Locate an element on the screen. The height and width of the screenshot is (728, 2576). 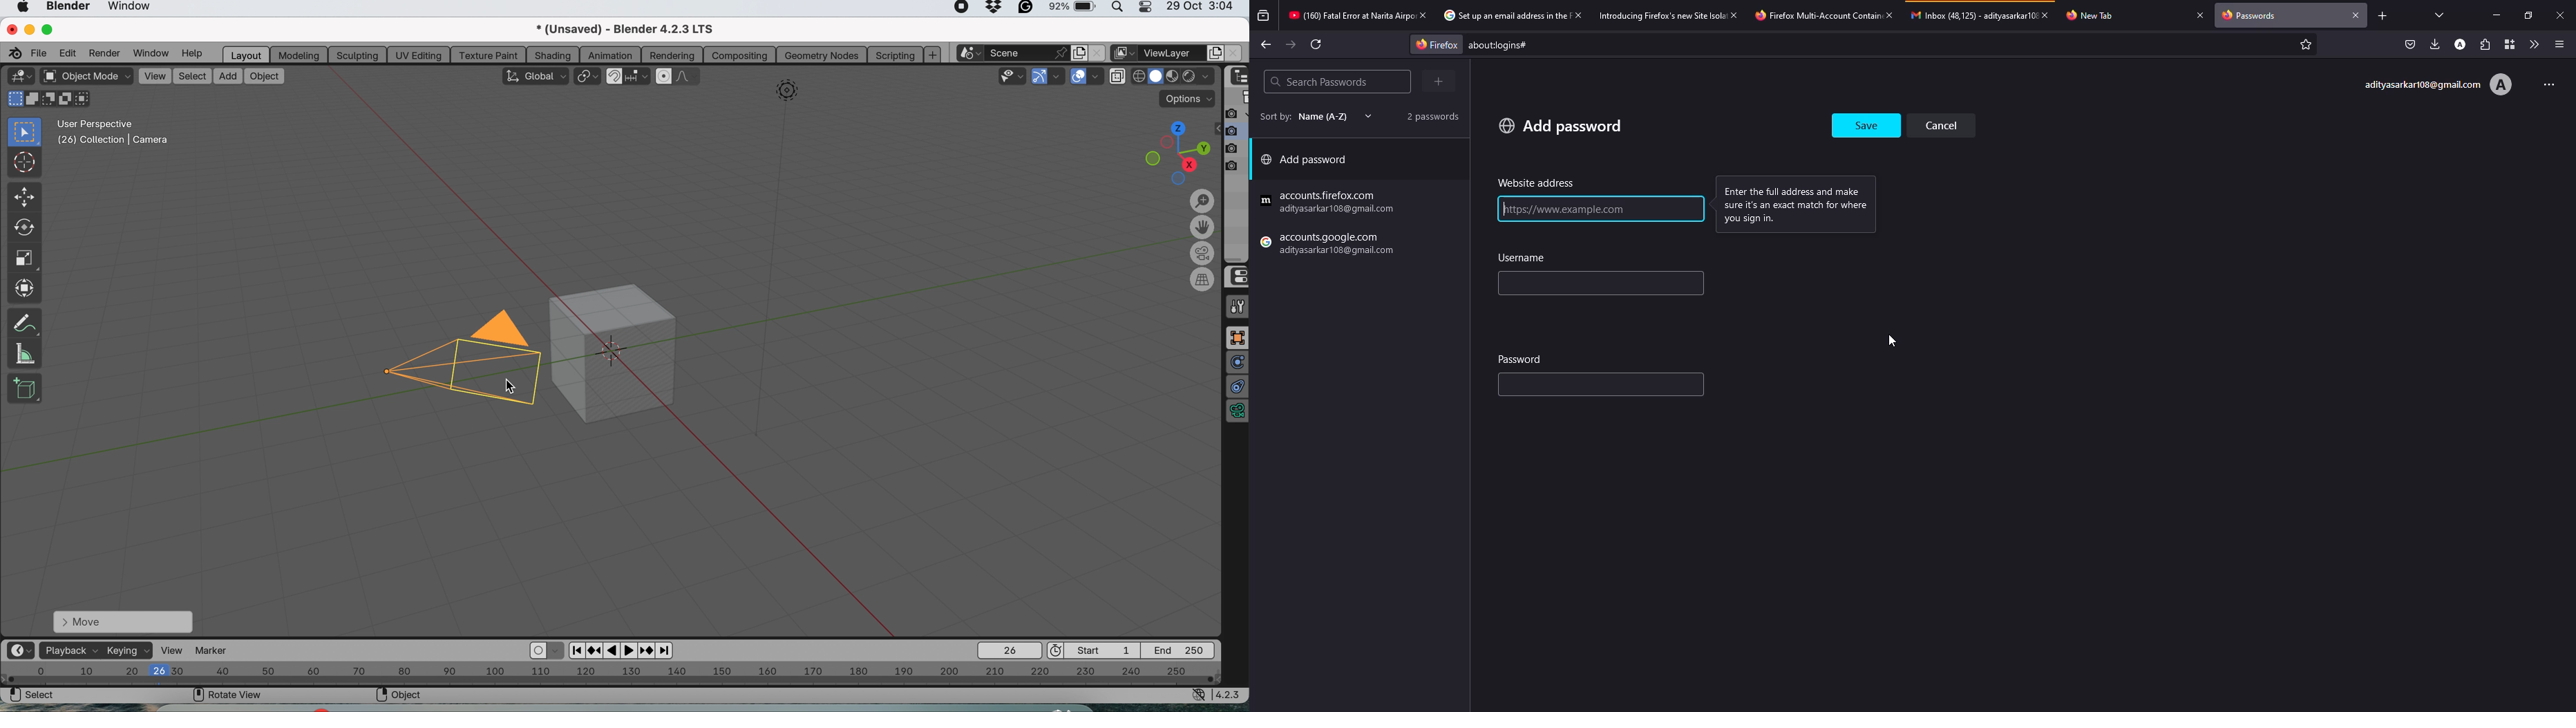
view is located at coordinates (154, 76).